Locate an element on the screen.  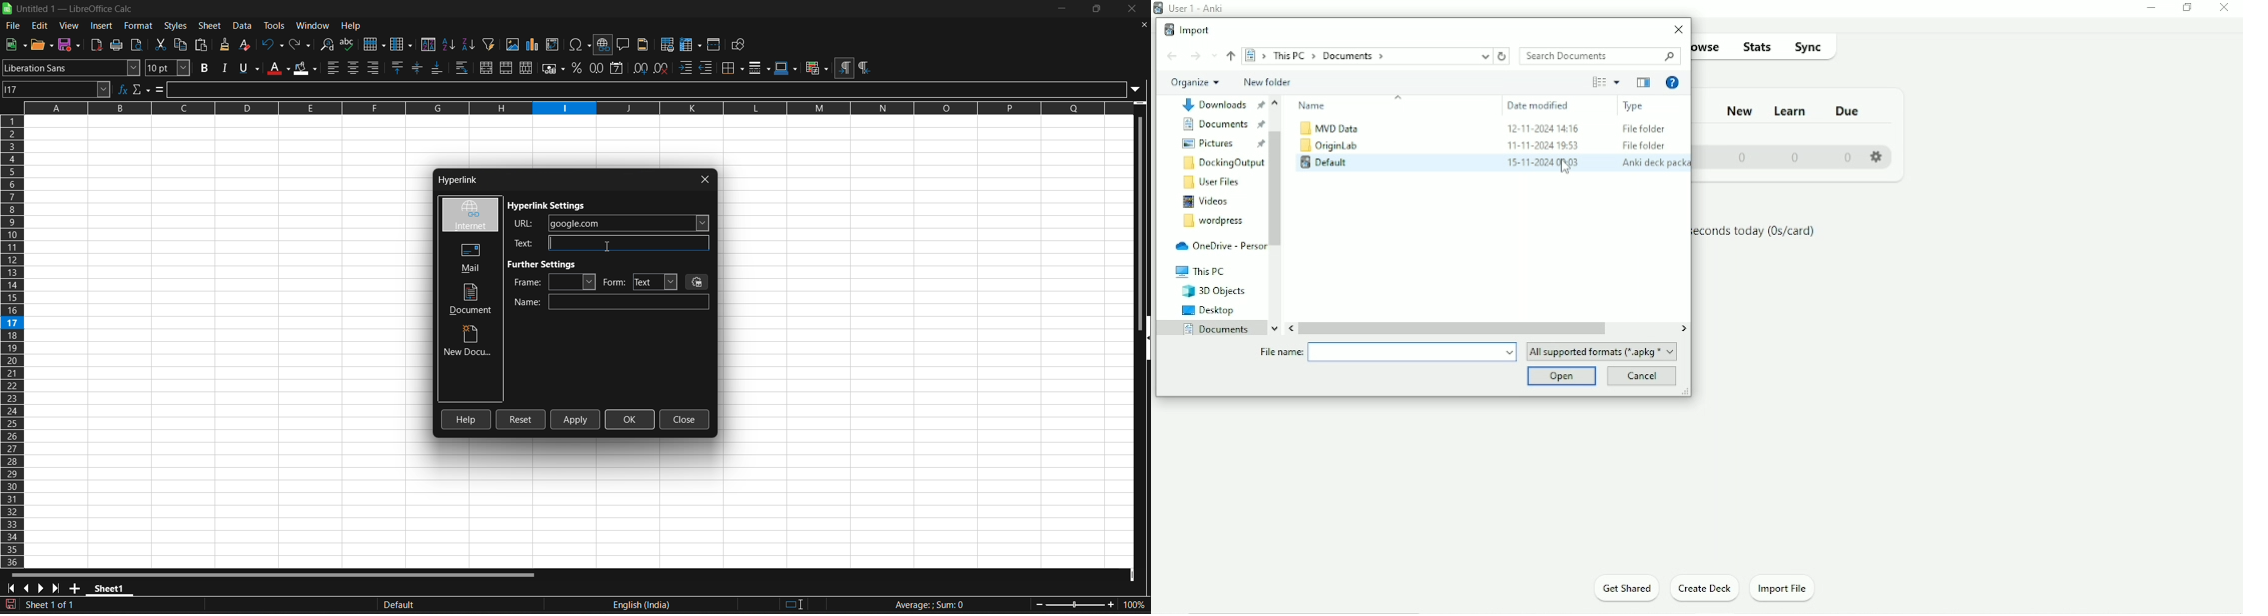
Cancel is located at coordinates (1642, 377).